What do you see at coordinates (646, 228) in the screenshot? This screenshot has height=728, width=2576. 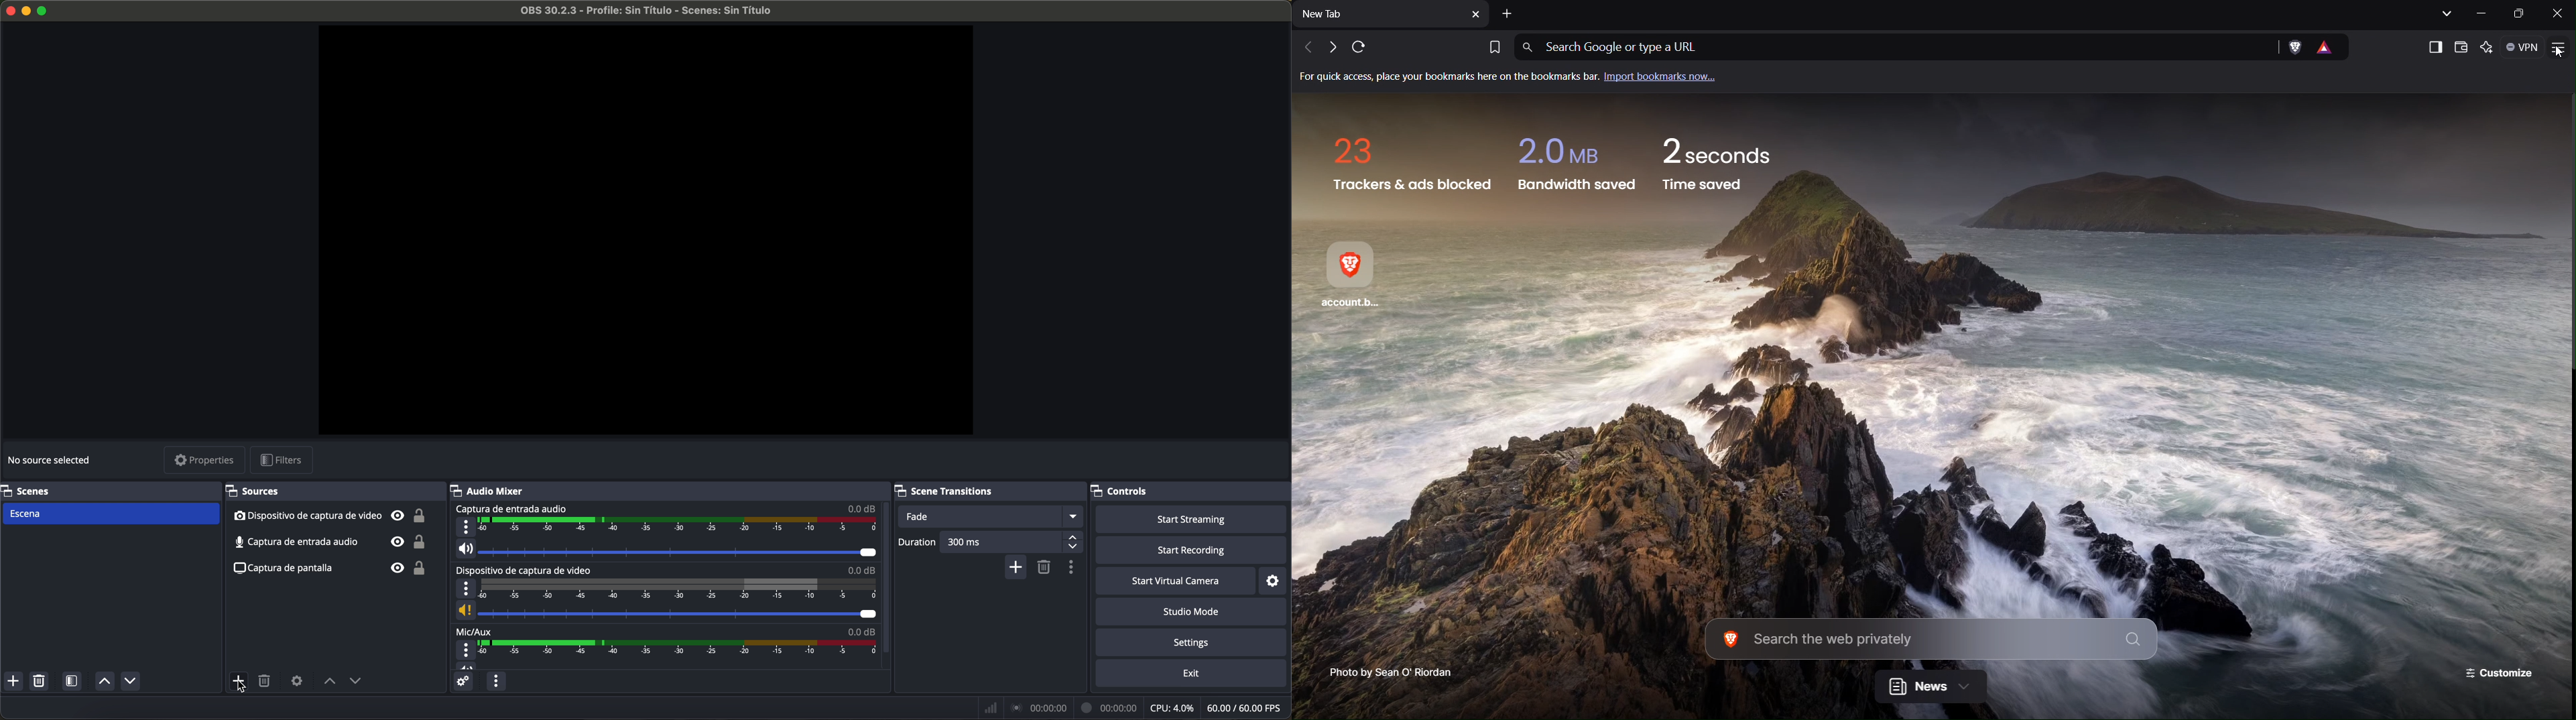 I see `workspace` at bounding box center [646, 228].